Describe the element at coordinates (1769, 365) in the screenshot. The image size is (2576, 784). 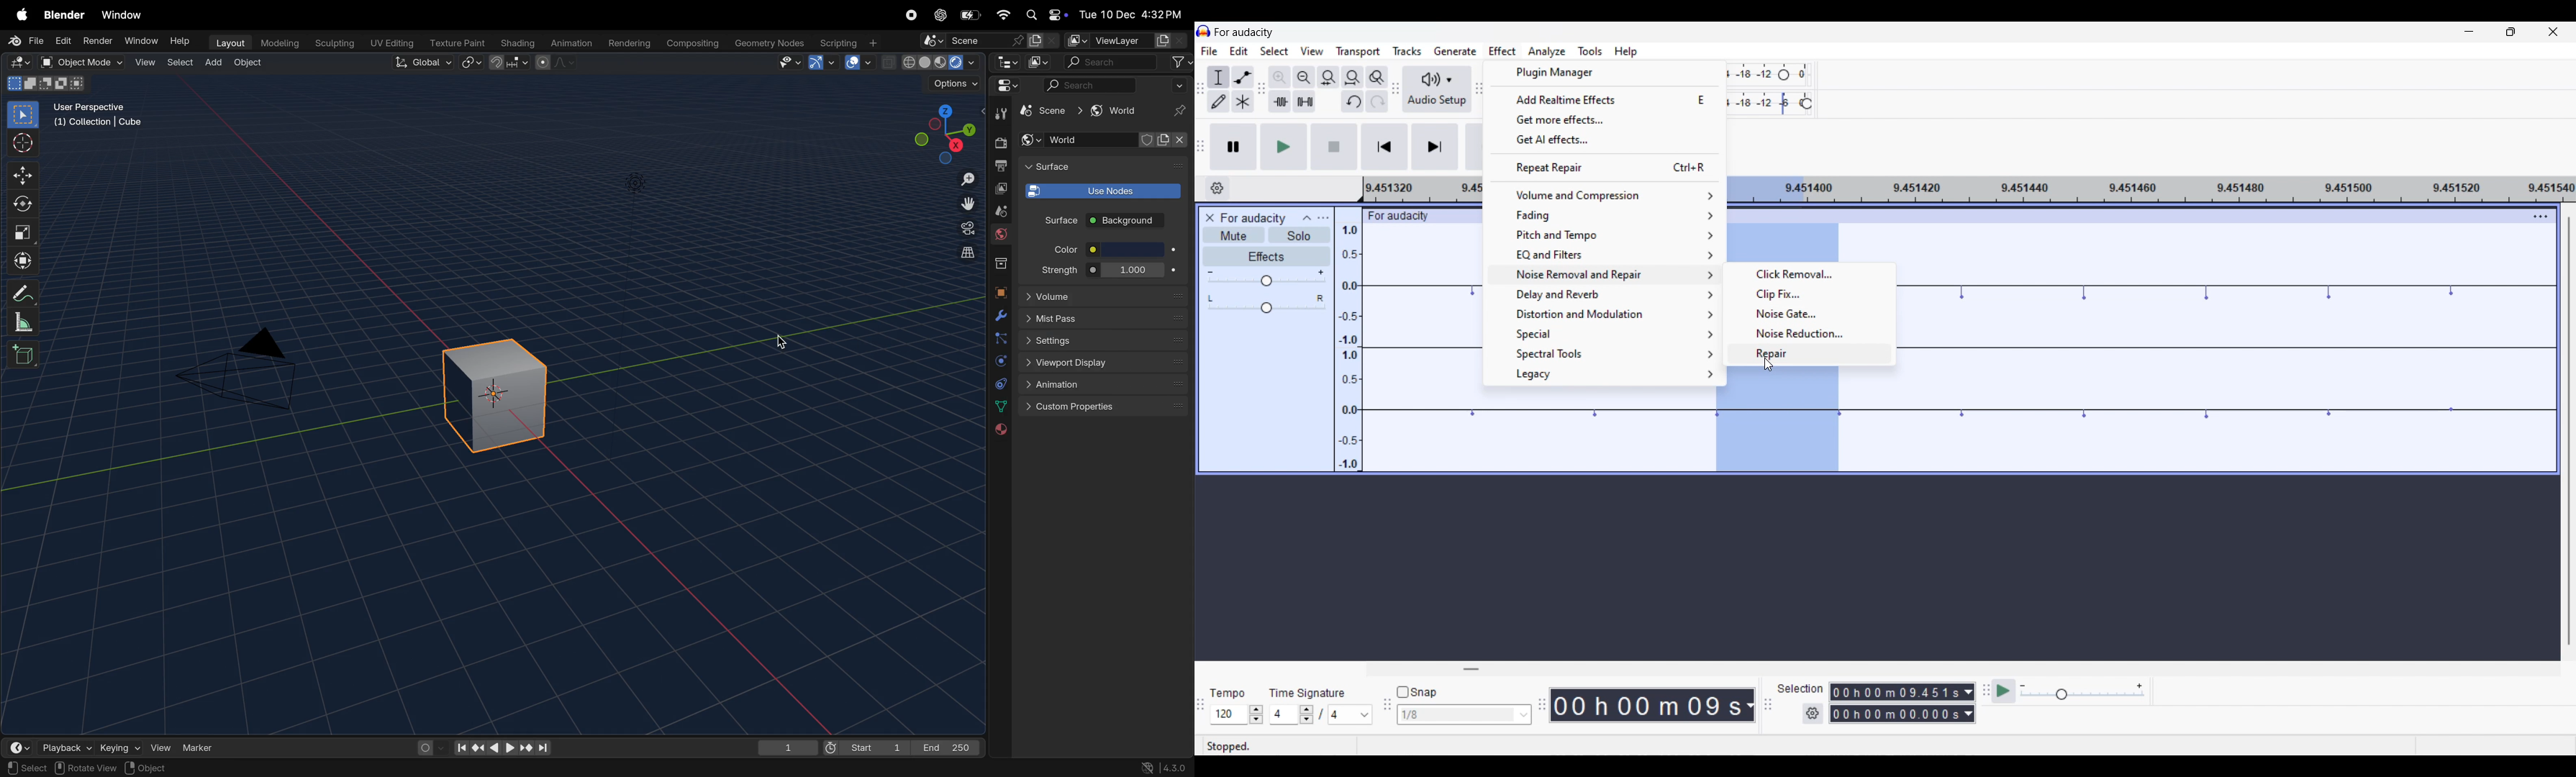
I see `Cursor clicking on repair` at that location.